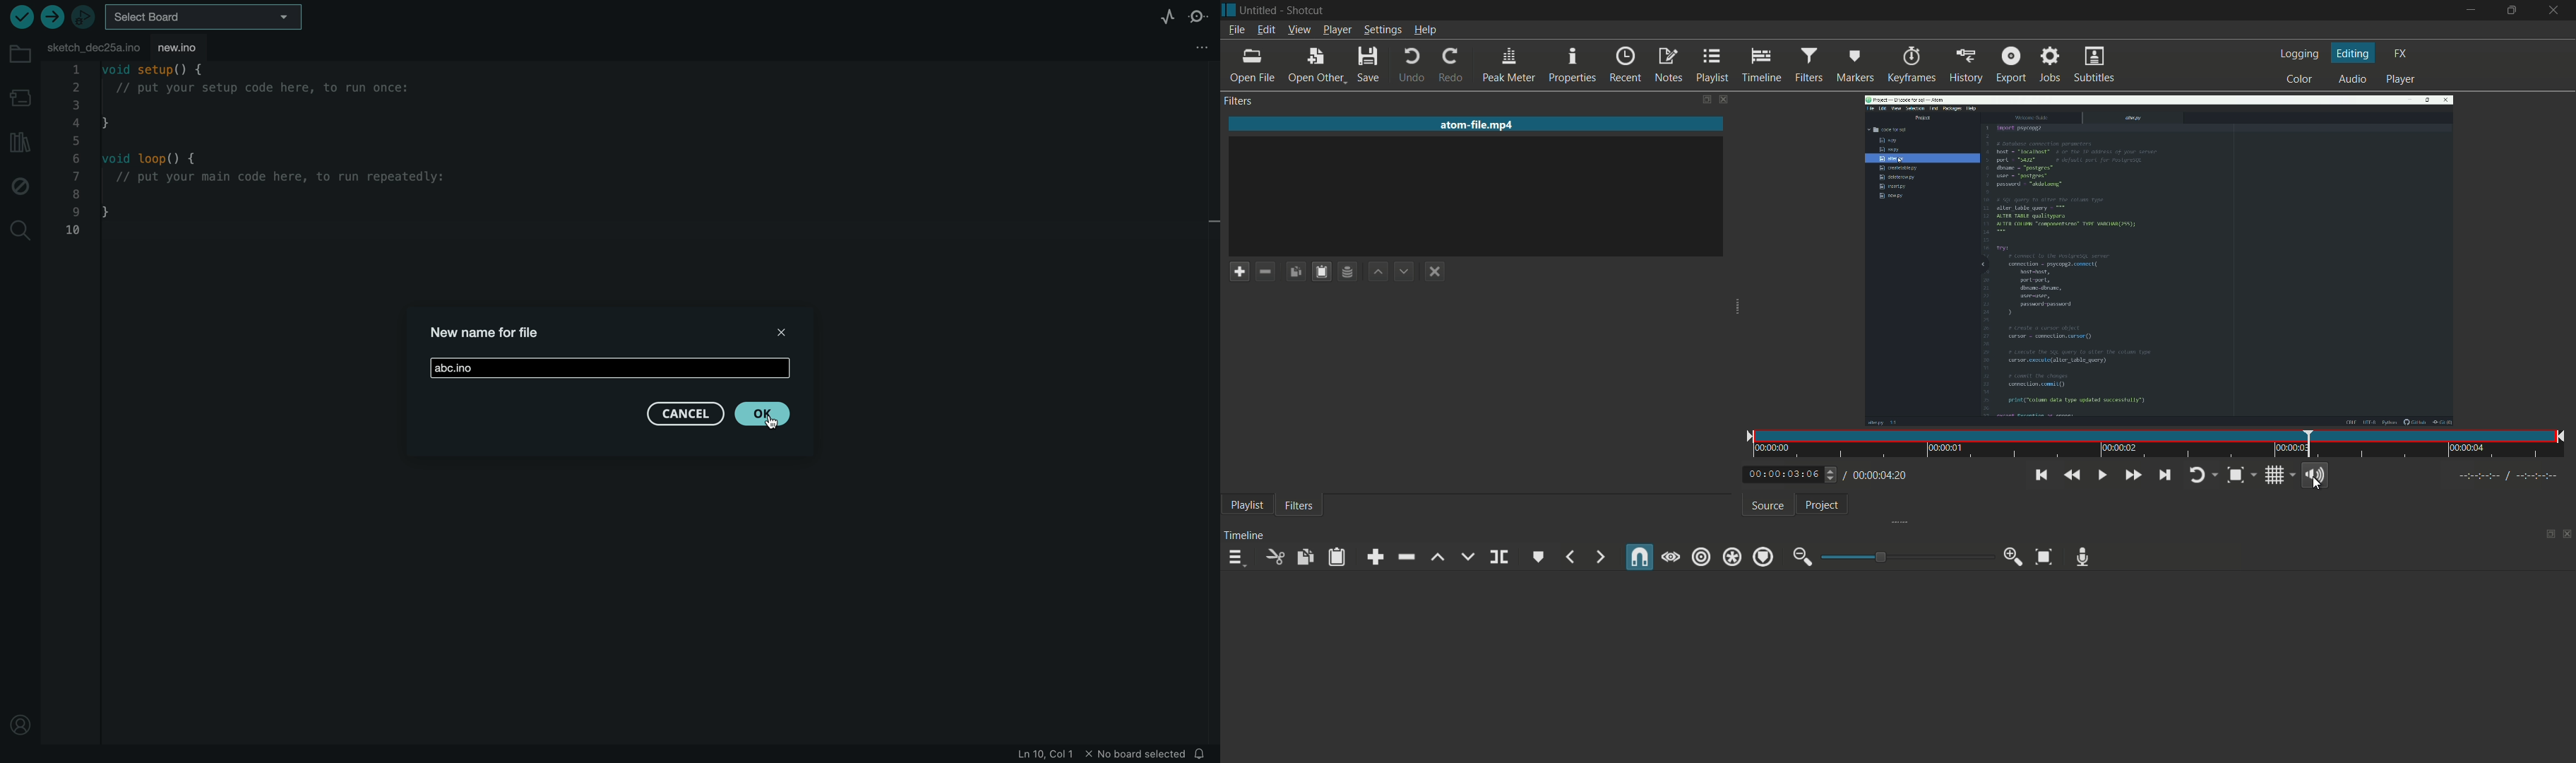 This screenshot has width=2576, height=784. What do you see at coordinates (1245, 504) in the screenshot?
I see `playlist` at bounding box center [1245, 504].